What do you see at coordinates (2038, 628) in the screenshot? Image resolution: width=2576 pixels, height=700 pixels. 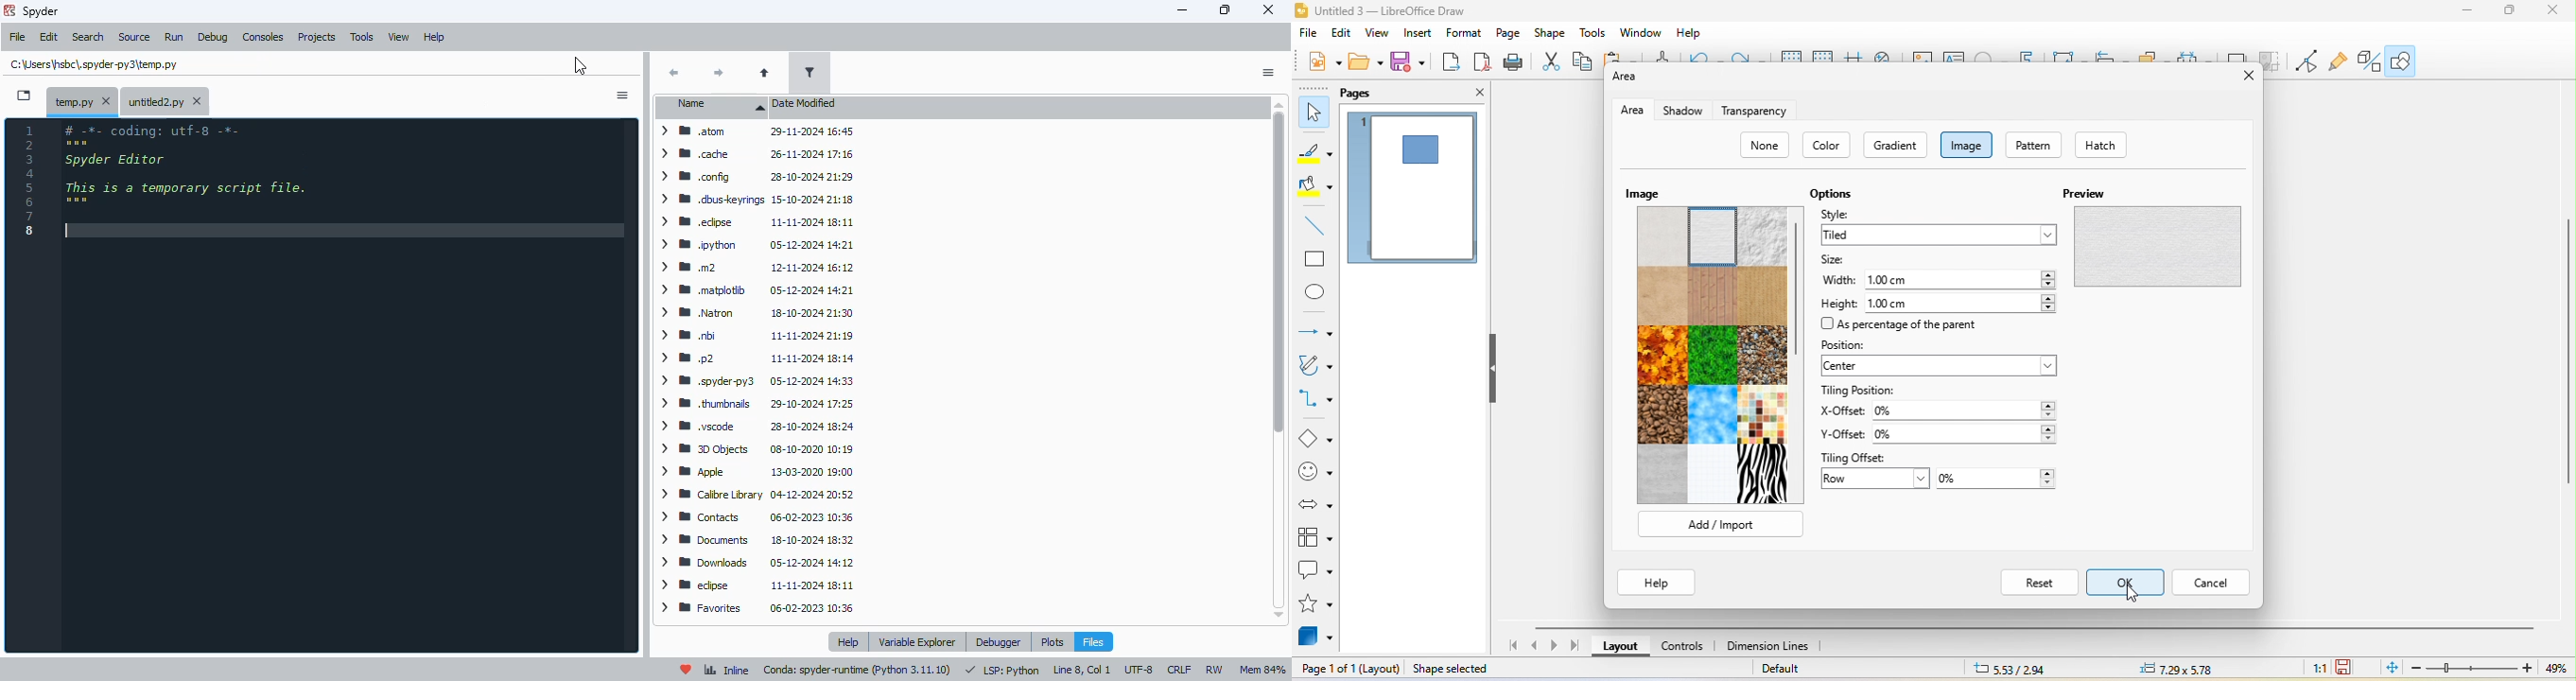 I see `horizontal scroll bar` at bounding box center [2038, 628].